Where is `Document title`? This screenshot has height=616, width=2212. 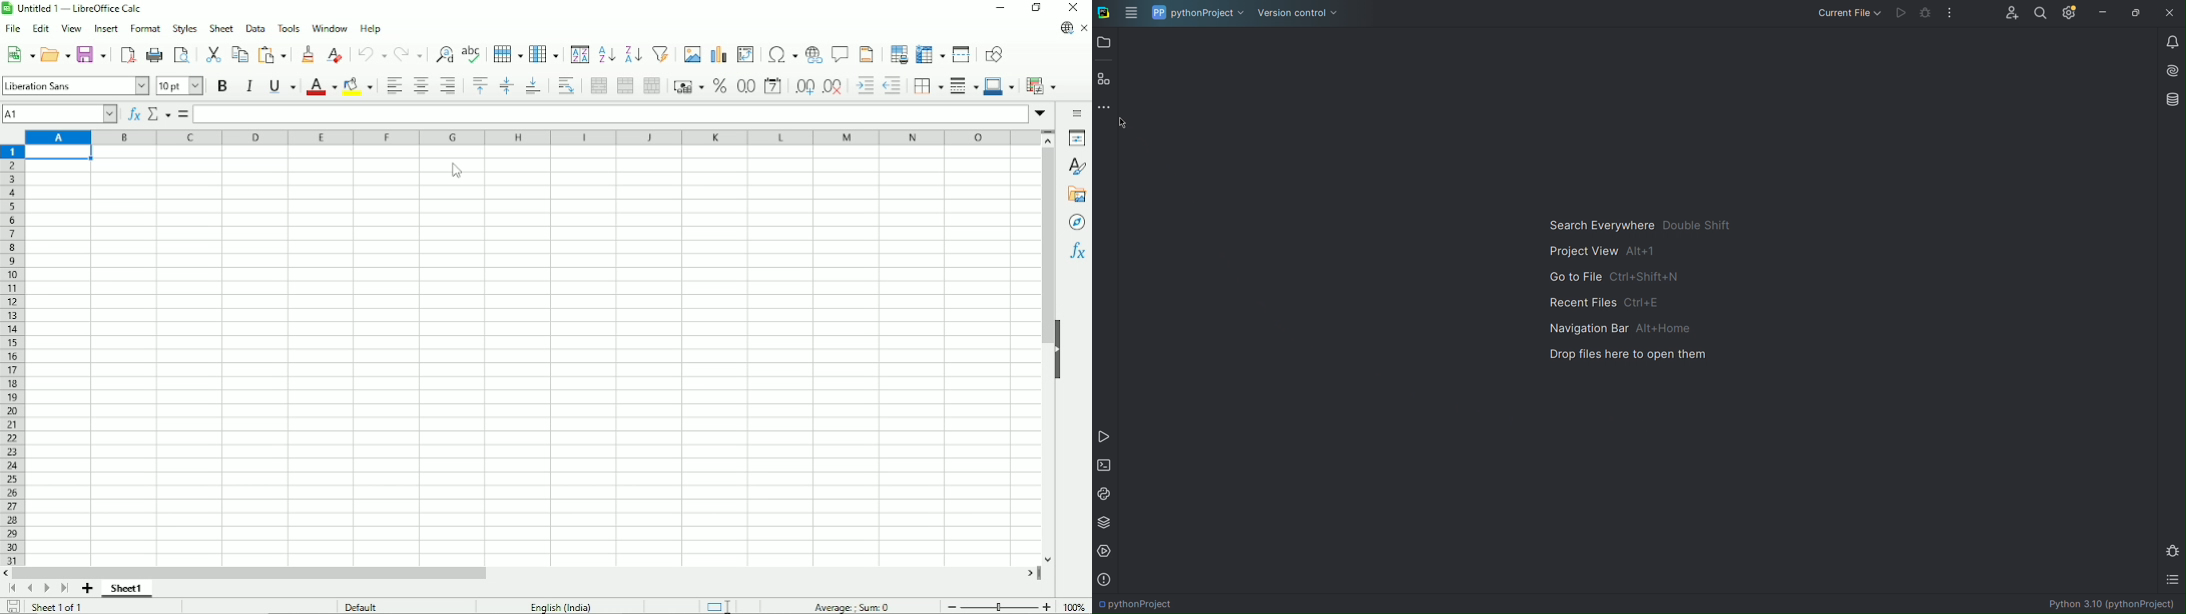 Document title is located at coordinates (2100, 605).